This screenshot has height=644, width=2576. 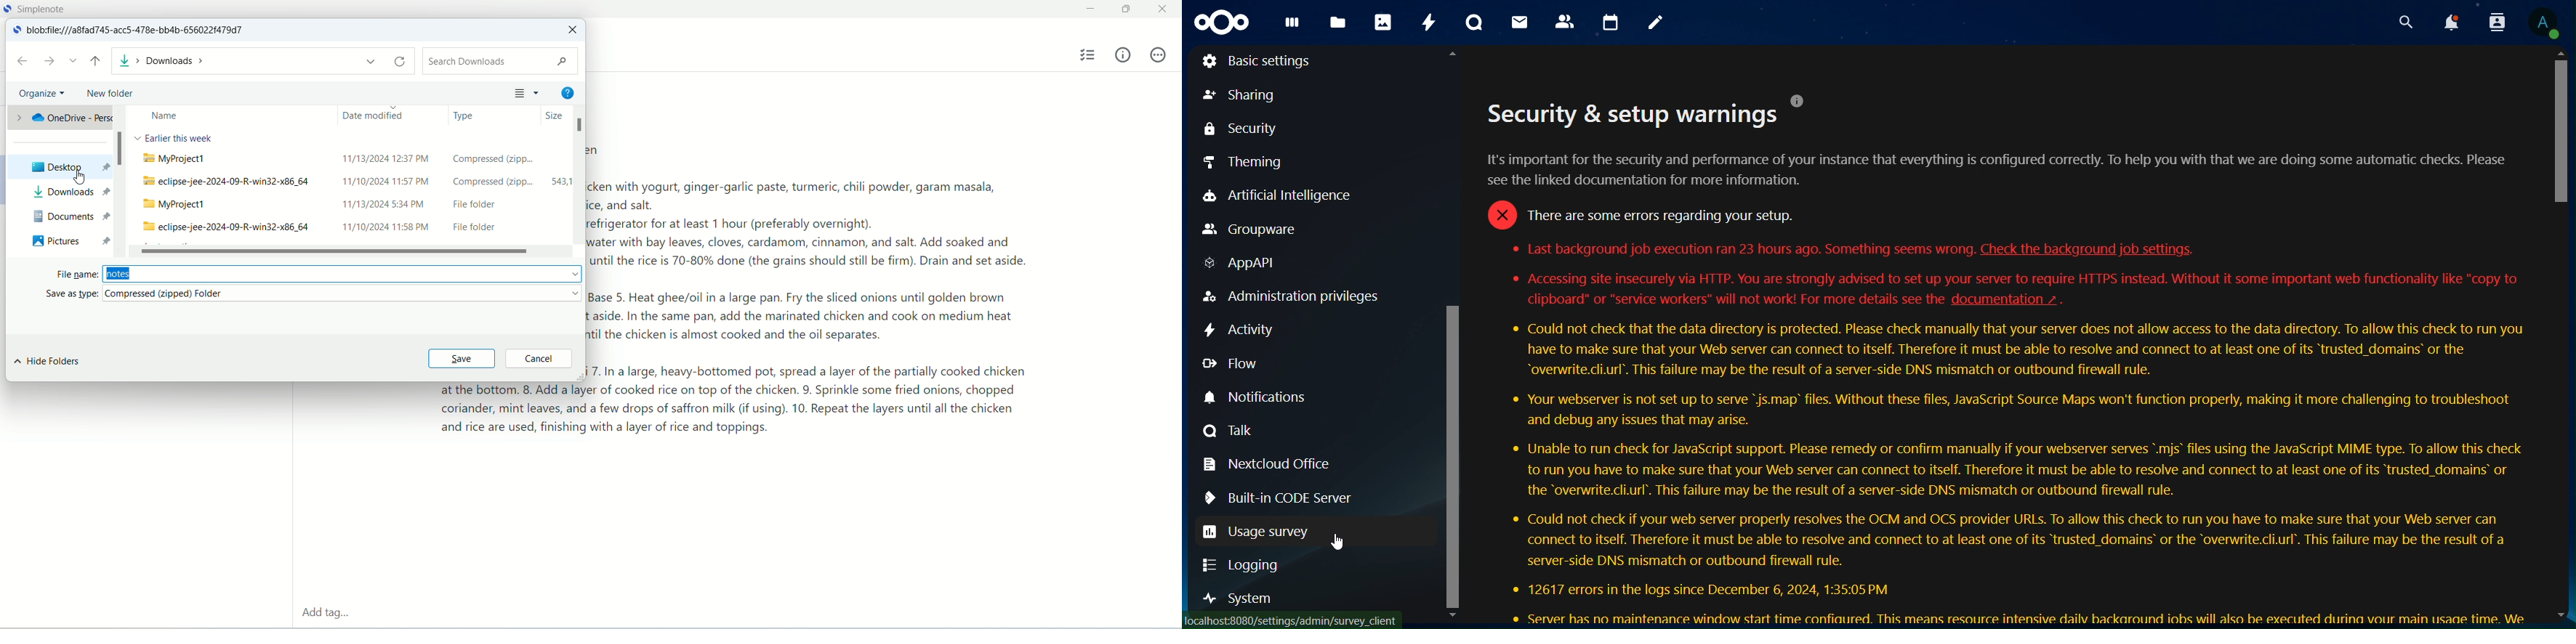 I want to click on simplenote, so click(x=45, y=9).